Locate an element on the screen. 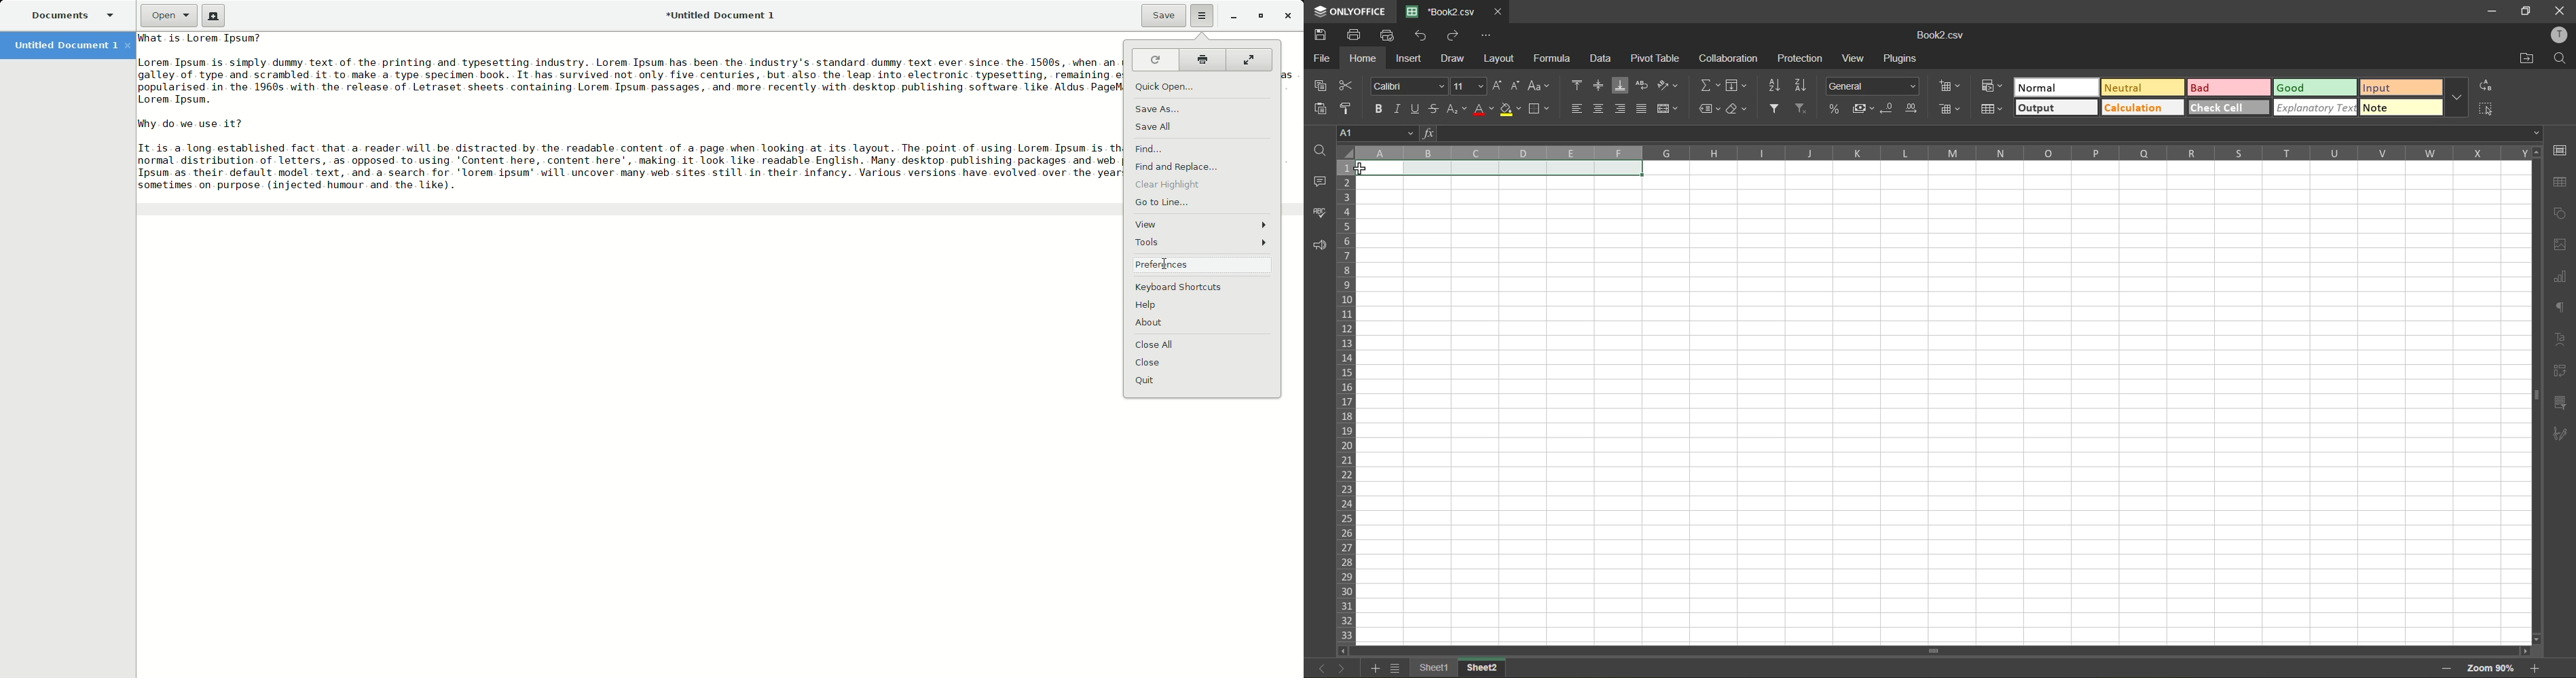 The image size is (2576, 700). working sheet 2 is located at coordinates (1943, 411).